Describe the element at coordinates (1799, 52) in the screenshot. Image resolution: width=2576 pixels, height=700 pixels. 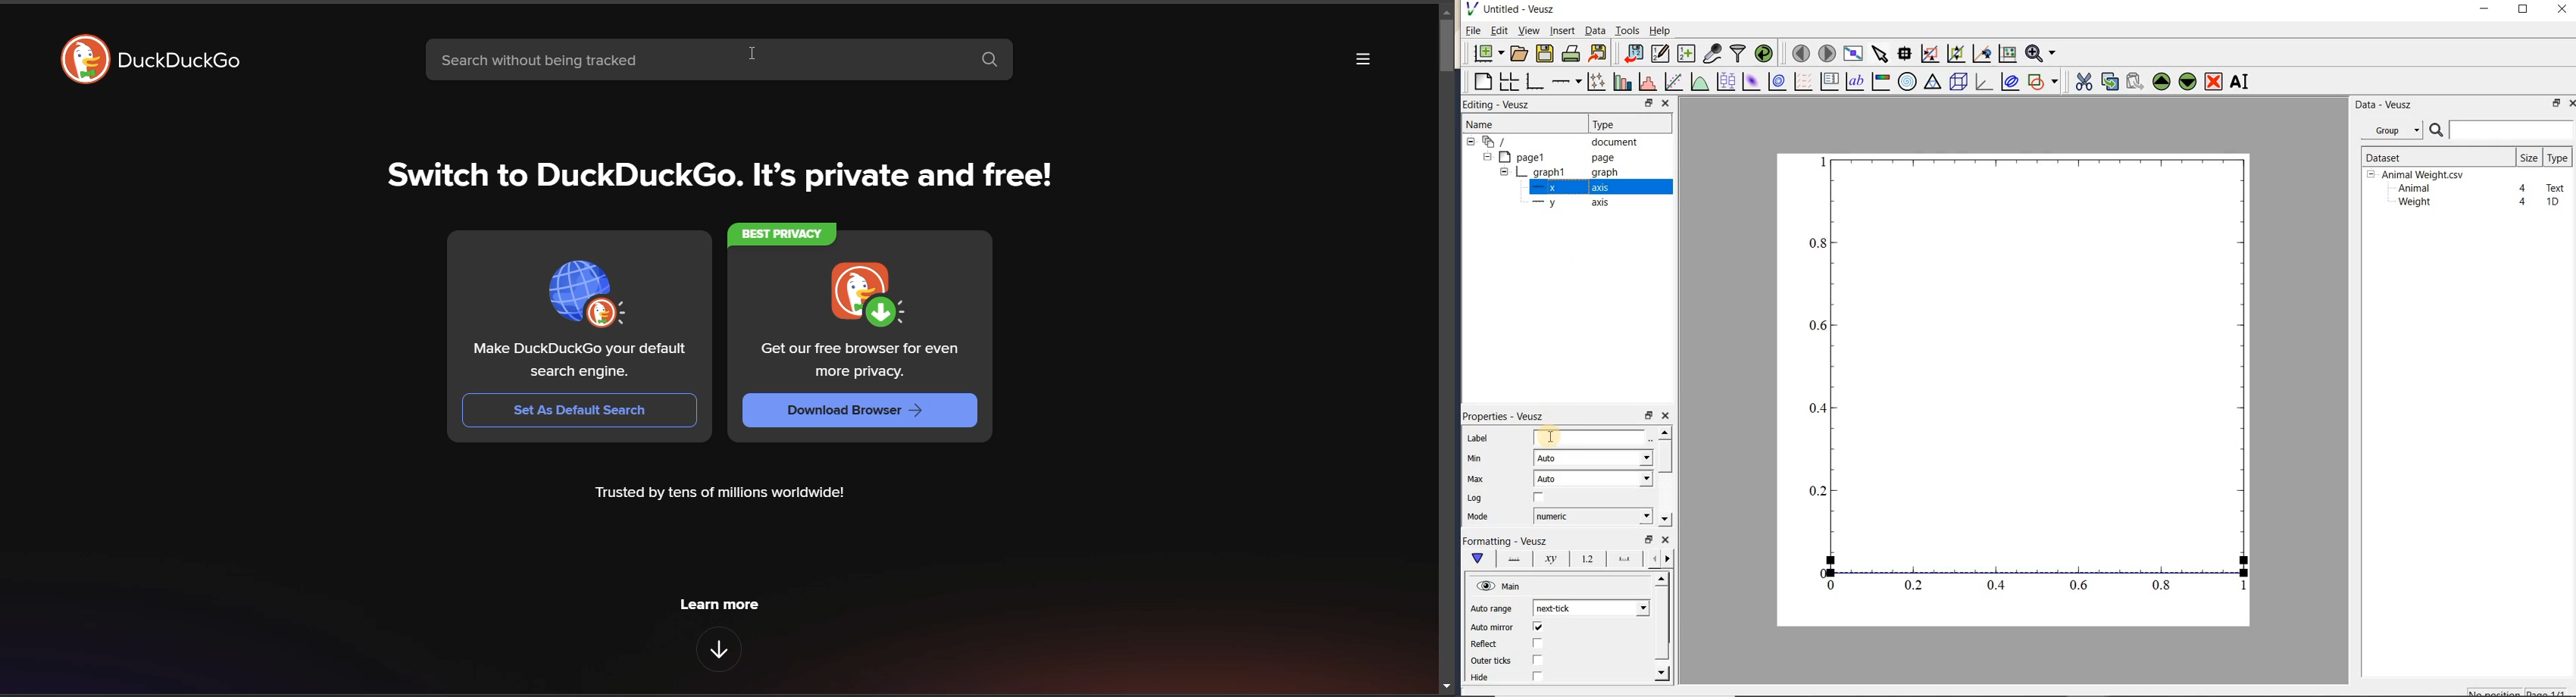
I see `move to the previous page` at that location.